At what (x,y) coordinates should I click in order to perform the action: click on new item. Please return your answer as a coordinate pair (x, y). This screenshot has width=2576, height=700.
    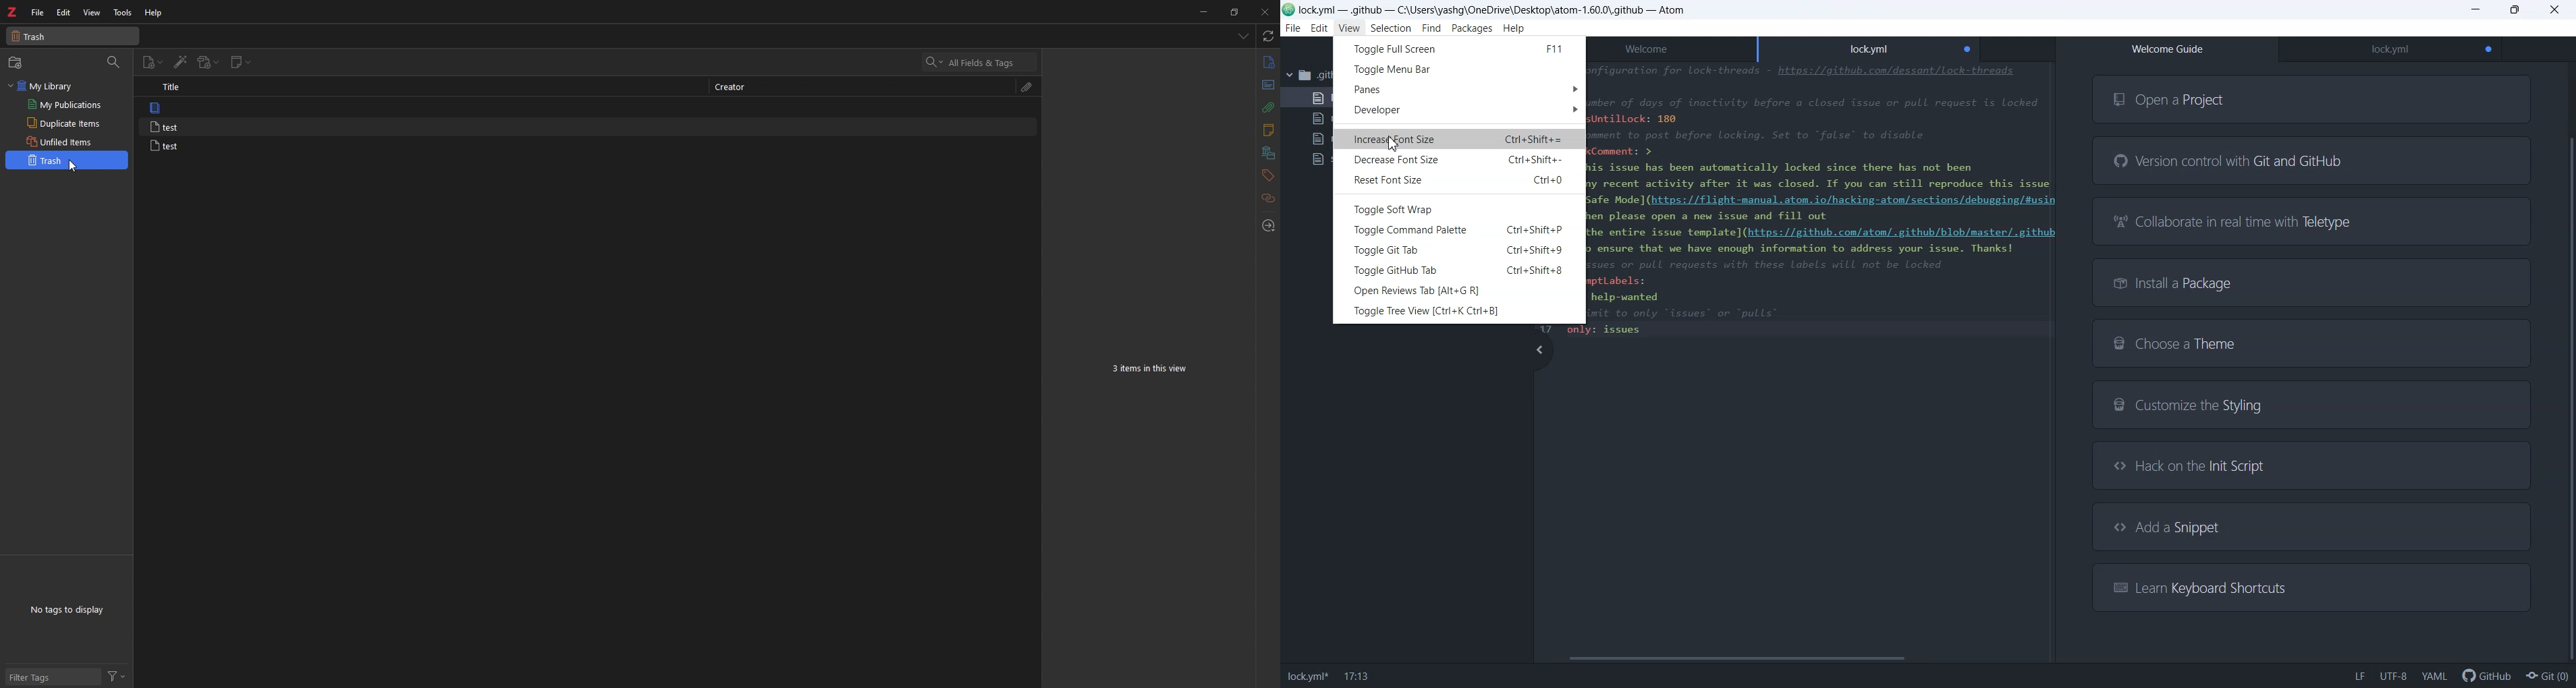
    Looking at the image, I should click on (153, 63).